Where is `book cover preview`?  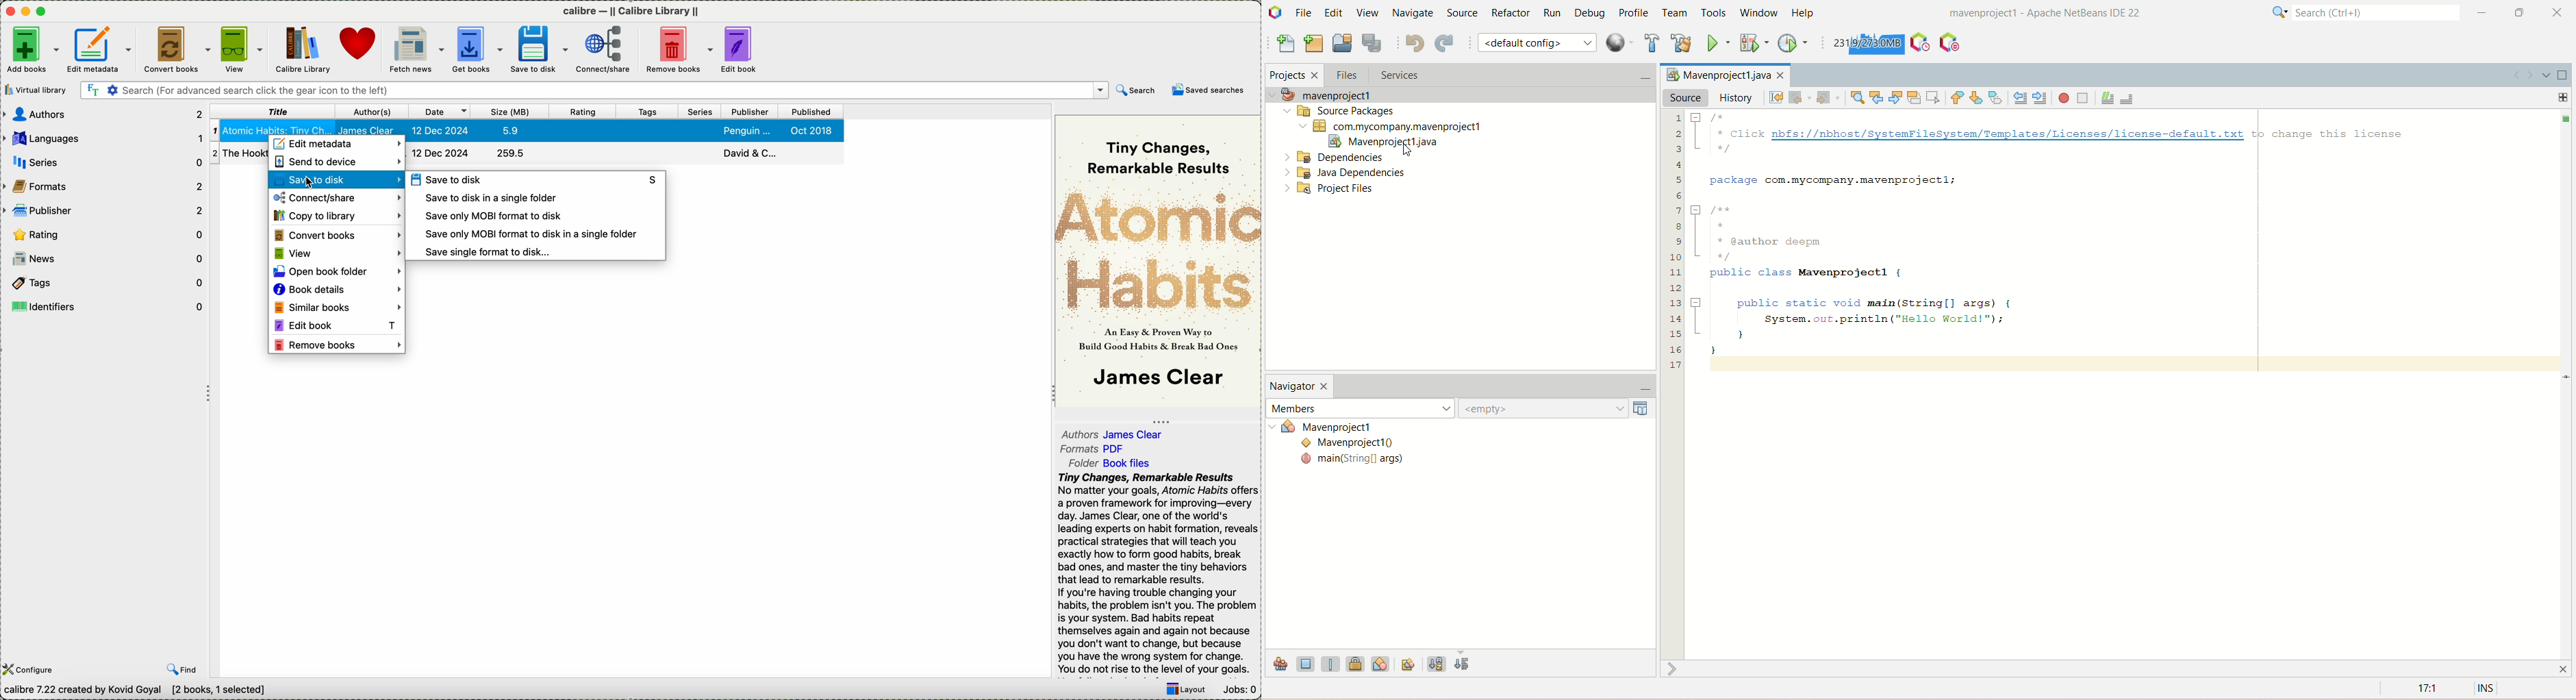 book cover preview is located at coordinates (1158, 260).